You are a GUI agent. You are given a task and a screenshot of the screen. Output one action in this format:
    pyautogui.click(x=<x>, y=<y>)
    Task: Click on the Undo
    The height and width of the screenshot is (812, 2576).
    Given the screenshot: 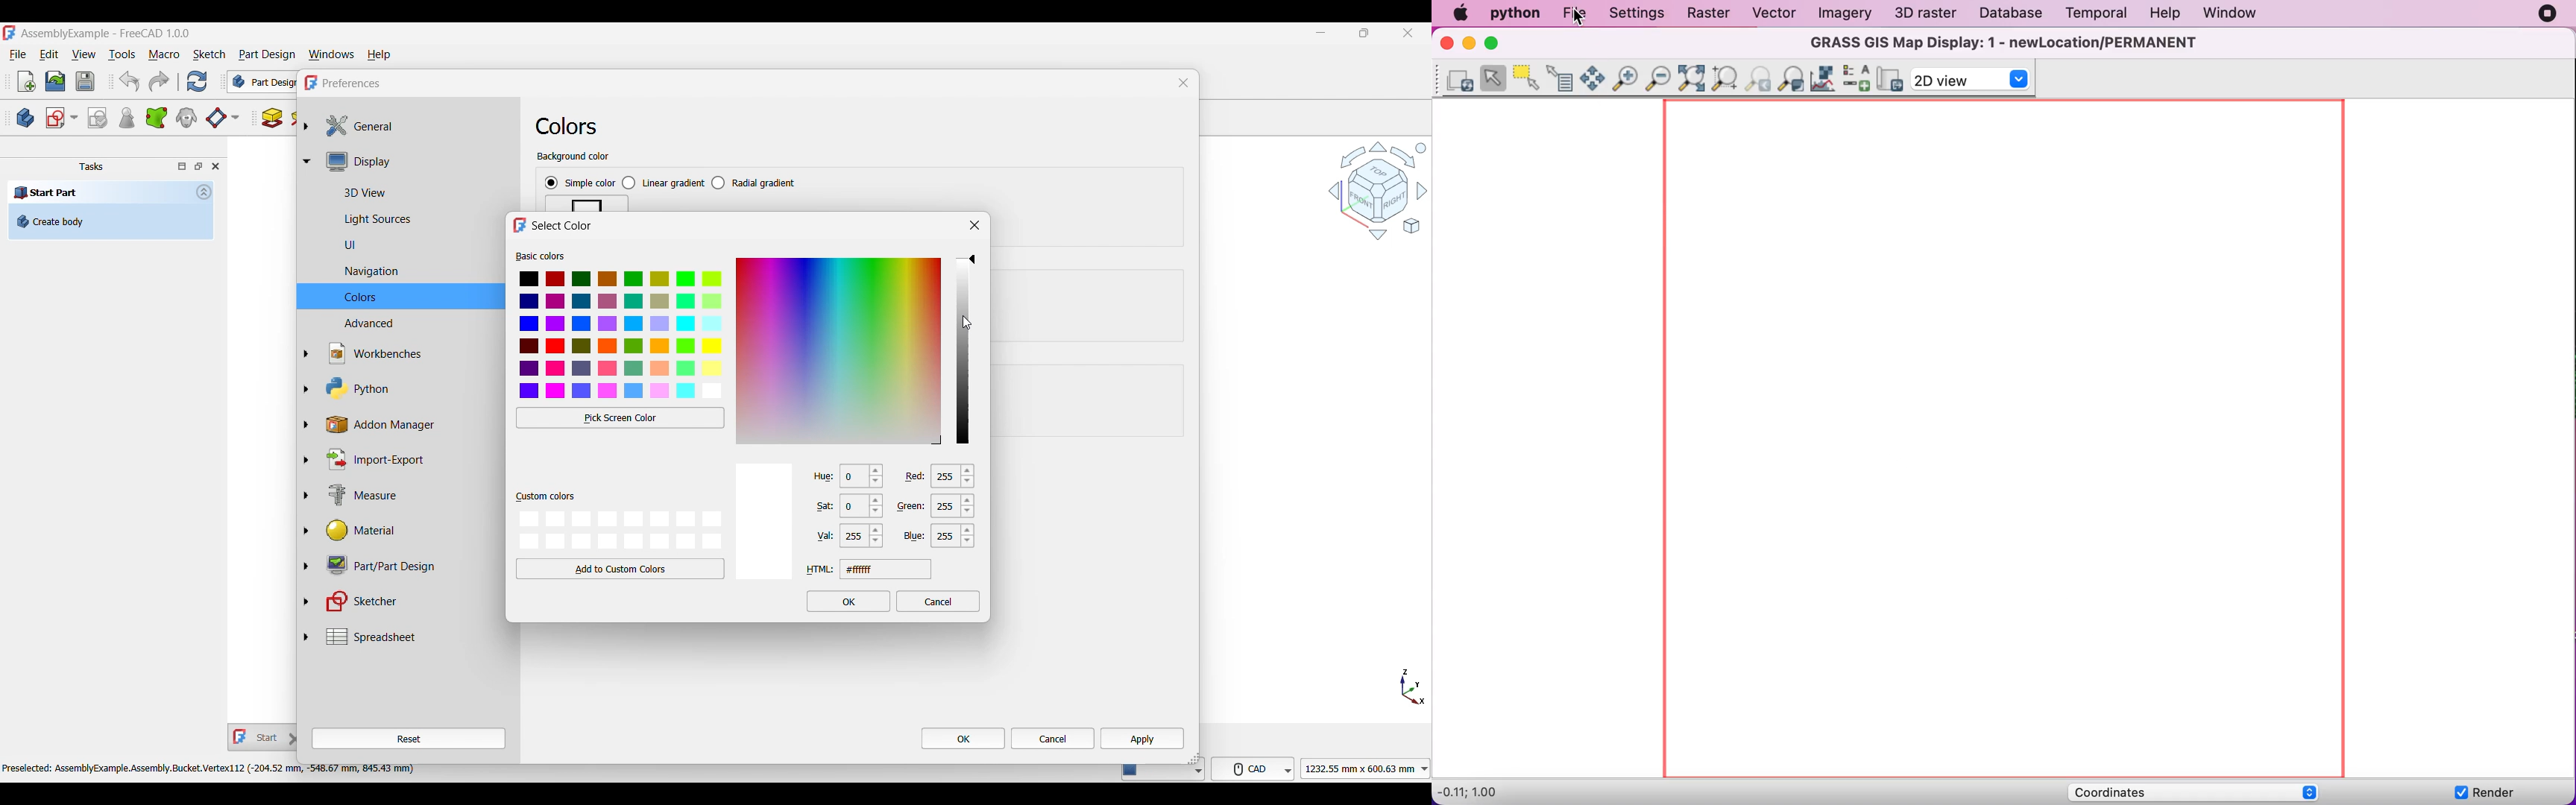 What is the action you would take?
    pyautogui.click(x=129, y=81)
    